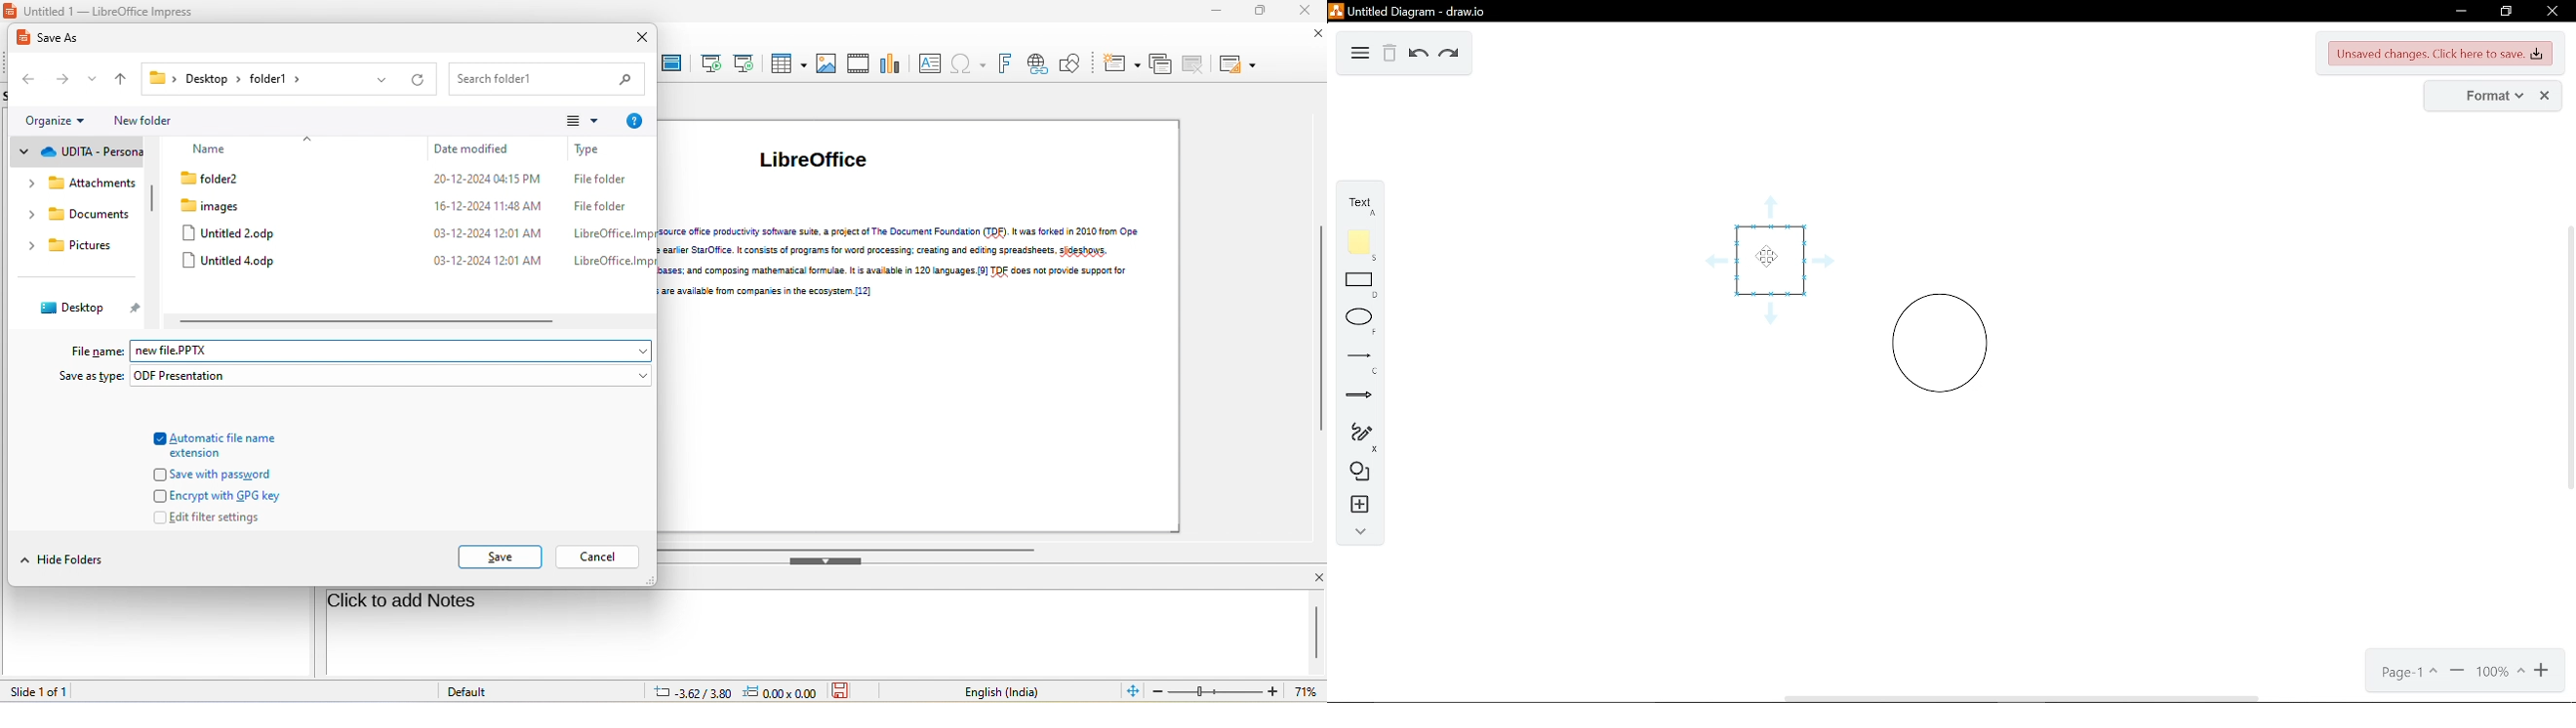  I want to click on zoom out, so click(2457, 673).